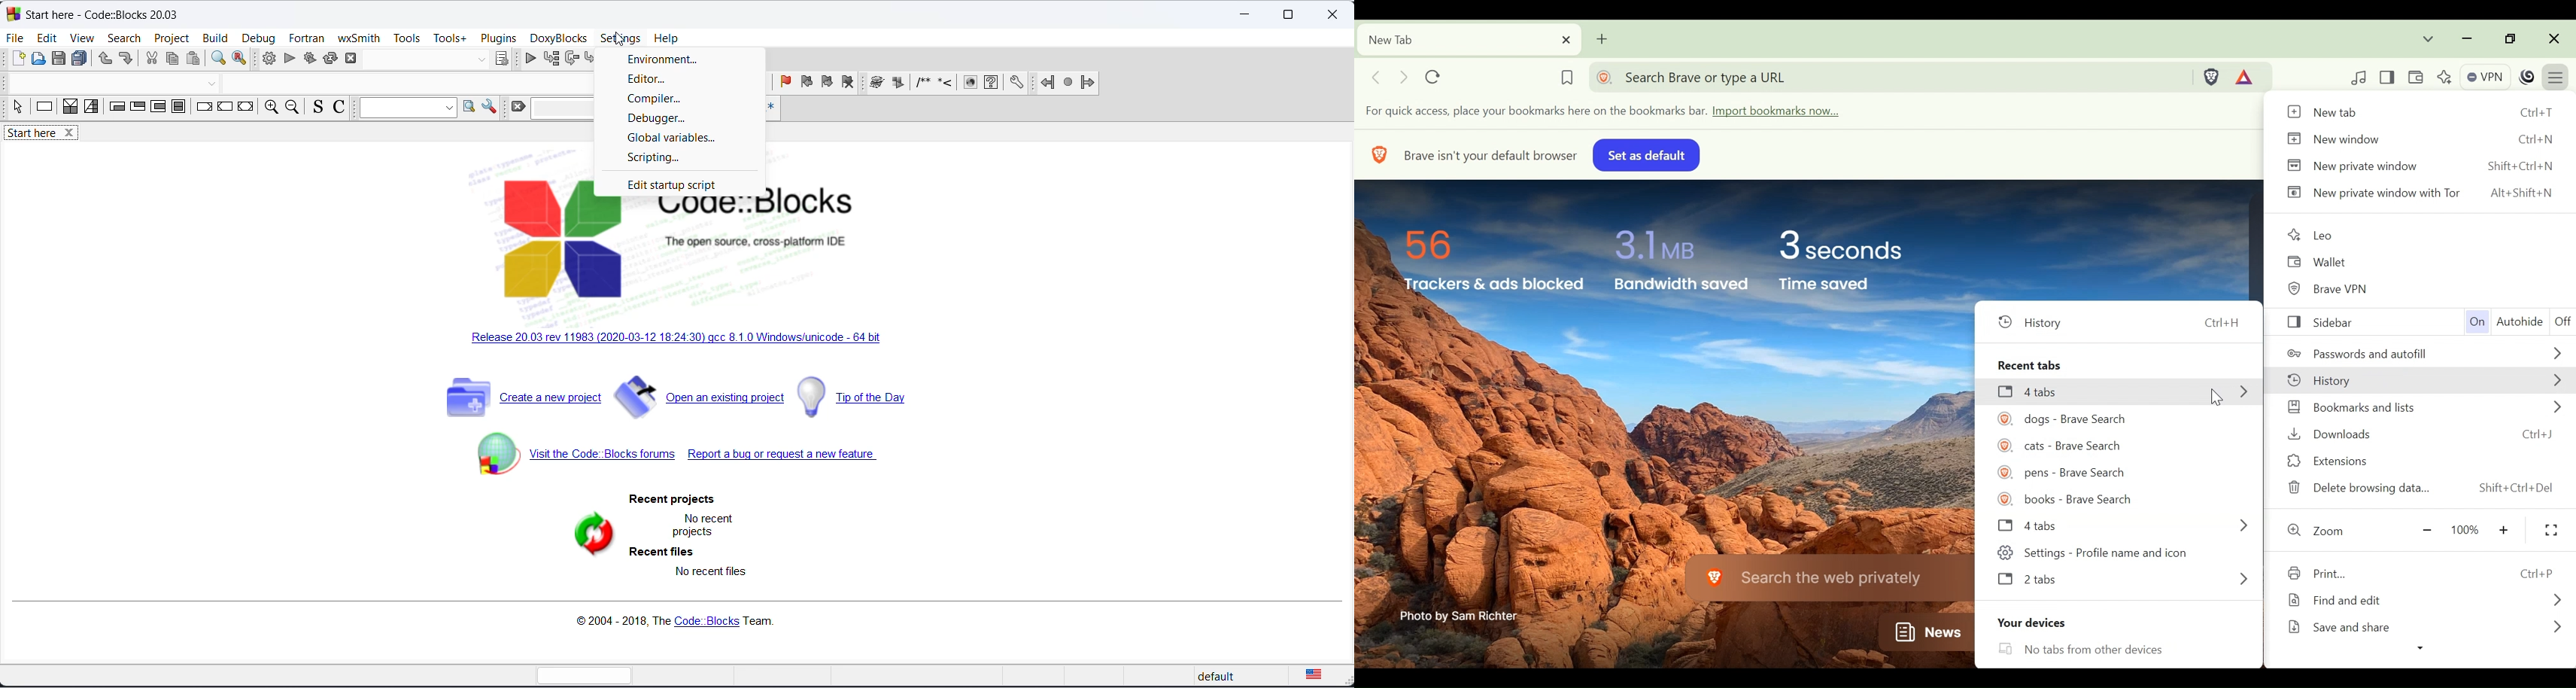 The height and width of the screenshot is (700, 2576). I want to click on paste, so click(193, 58).